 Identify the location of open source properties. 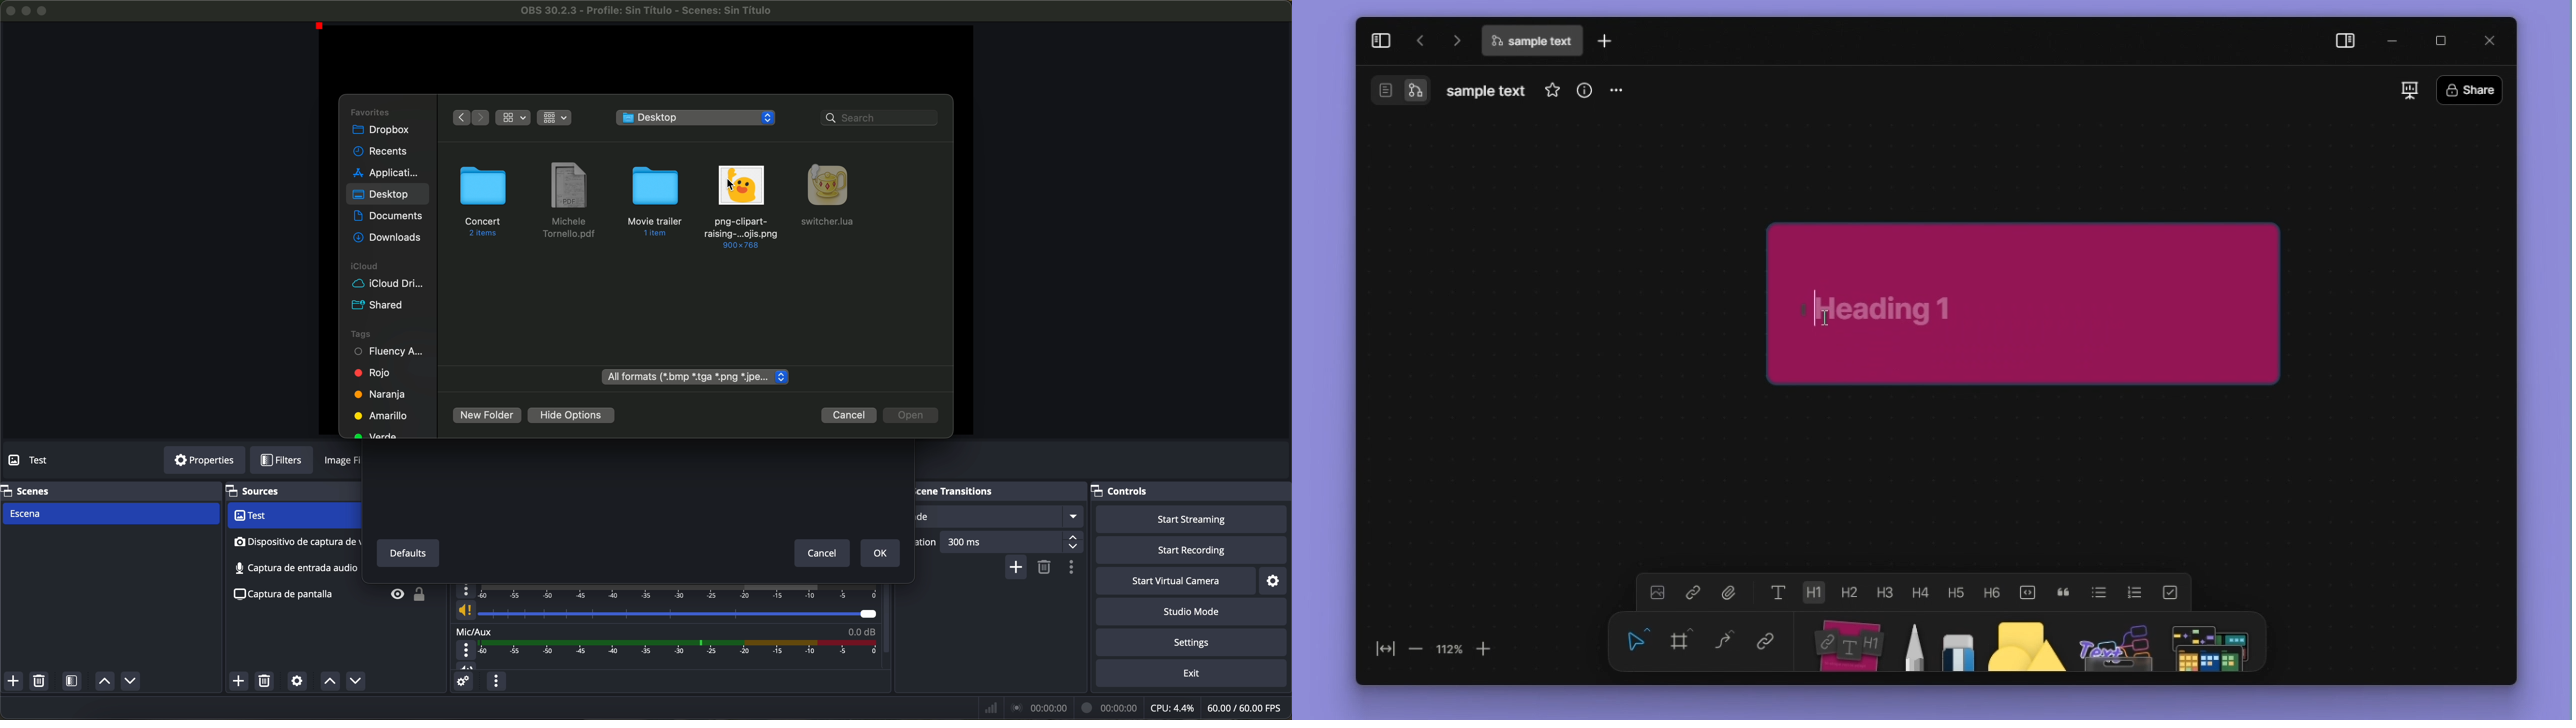
(297, 682).